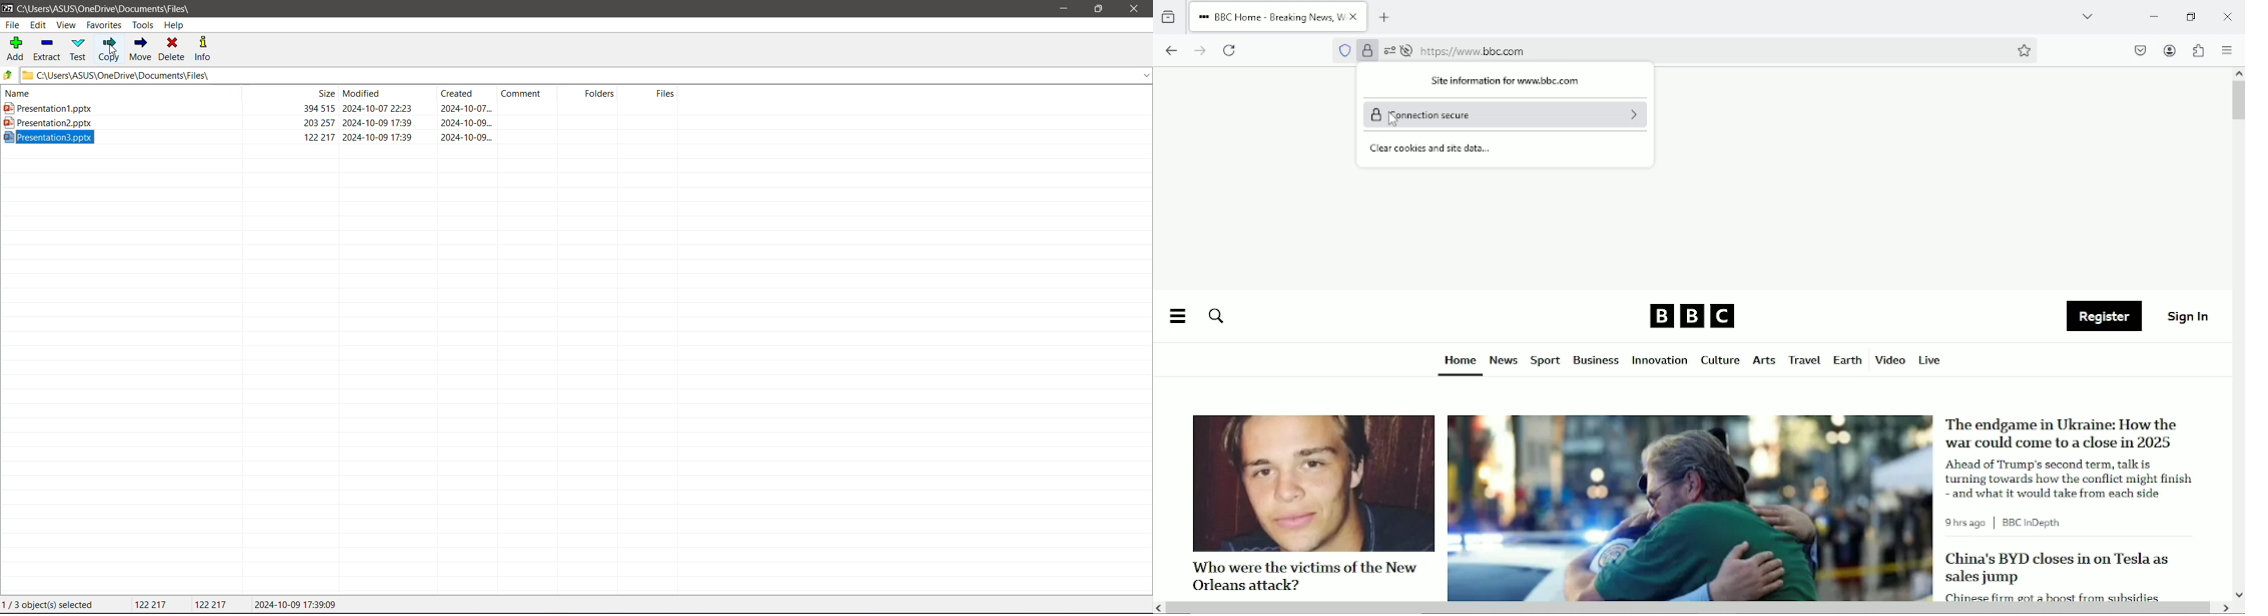  I want to click on Modified Date, so click(388, 93).